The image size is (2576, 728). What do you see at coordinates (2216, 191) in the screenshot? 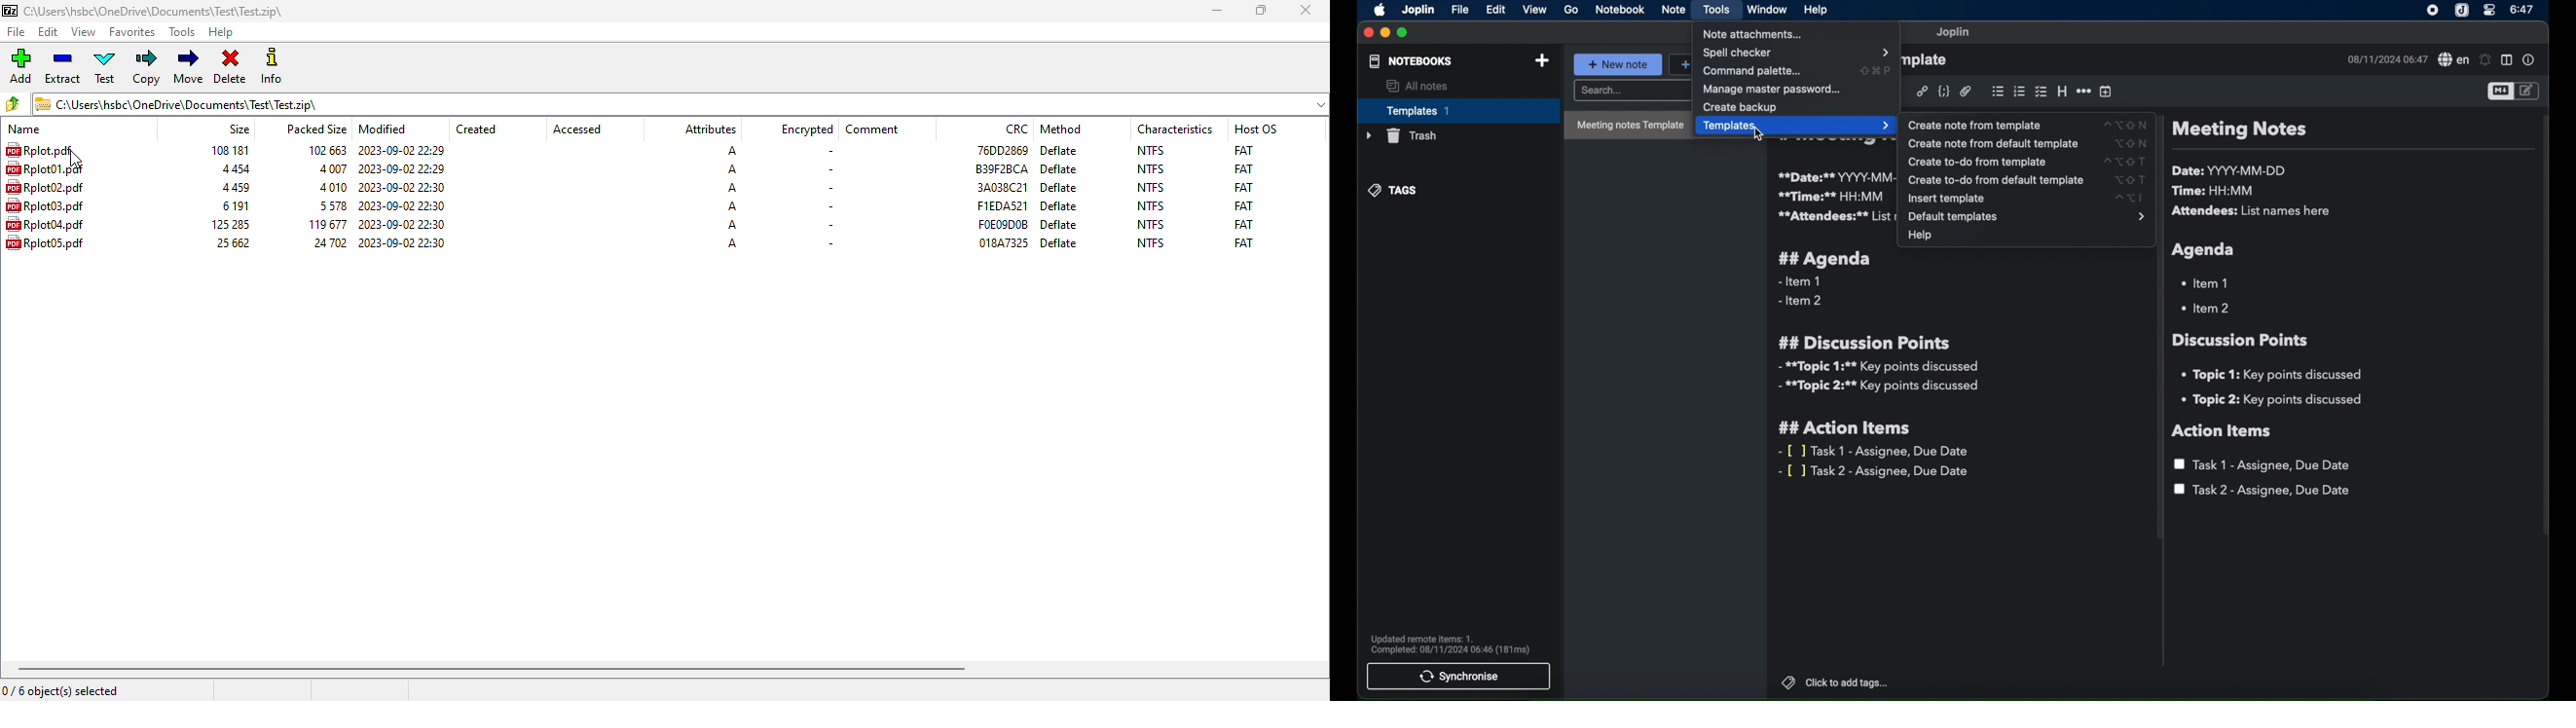
I see `time: HH:MM` at bounding box center [2216, 191].